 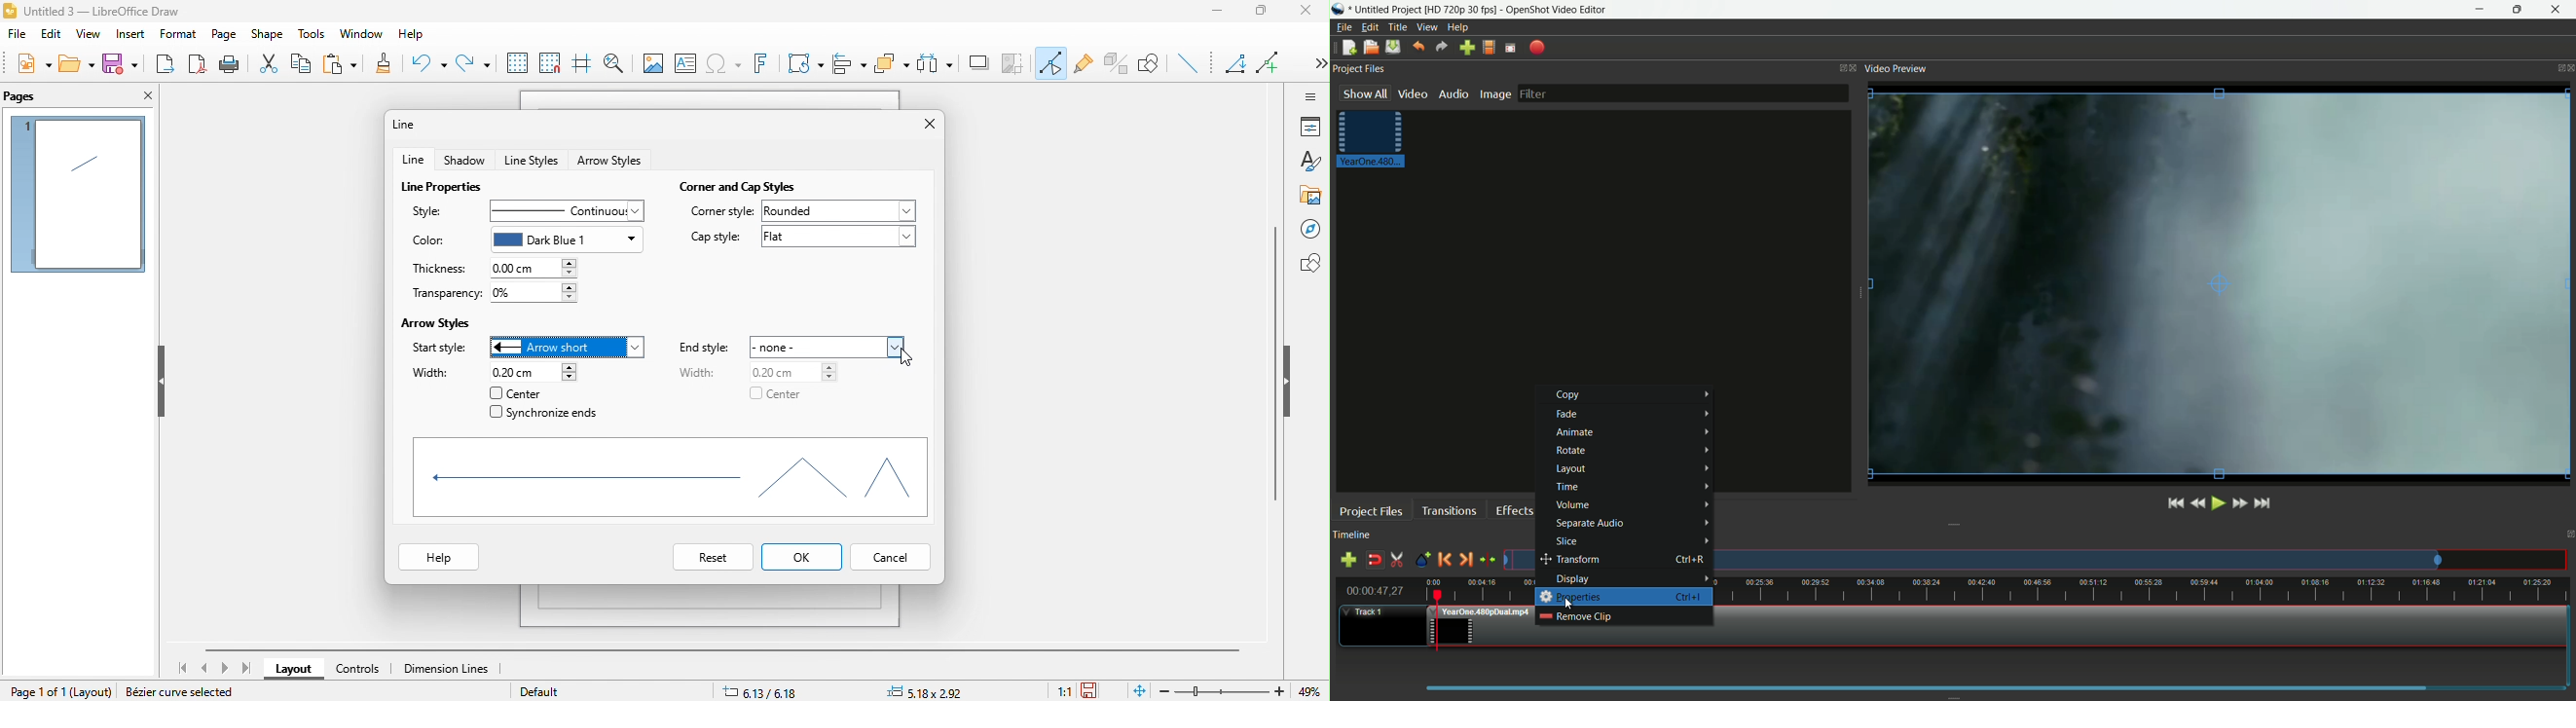 I want to click on import file, so click(x=1466, y=48).